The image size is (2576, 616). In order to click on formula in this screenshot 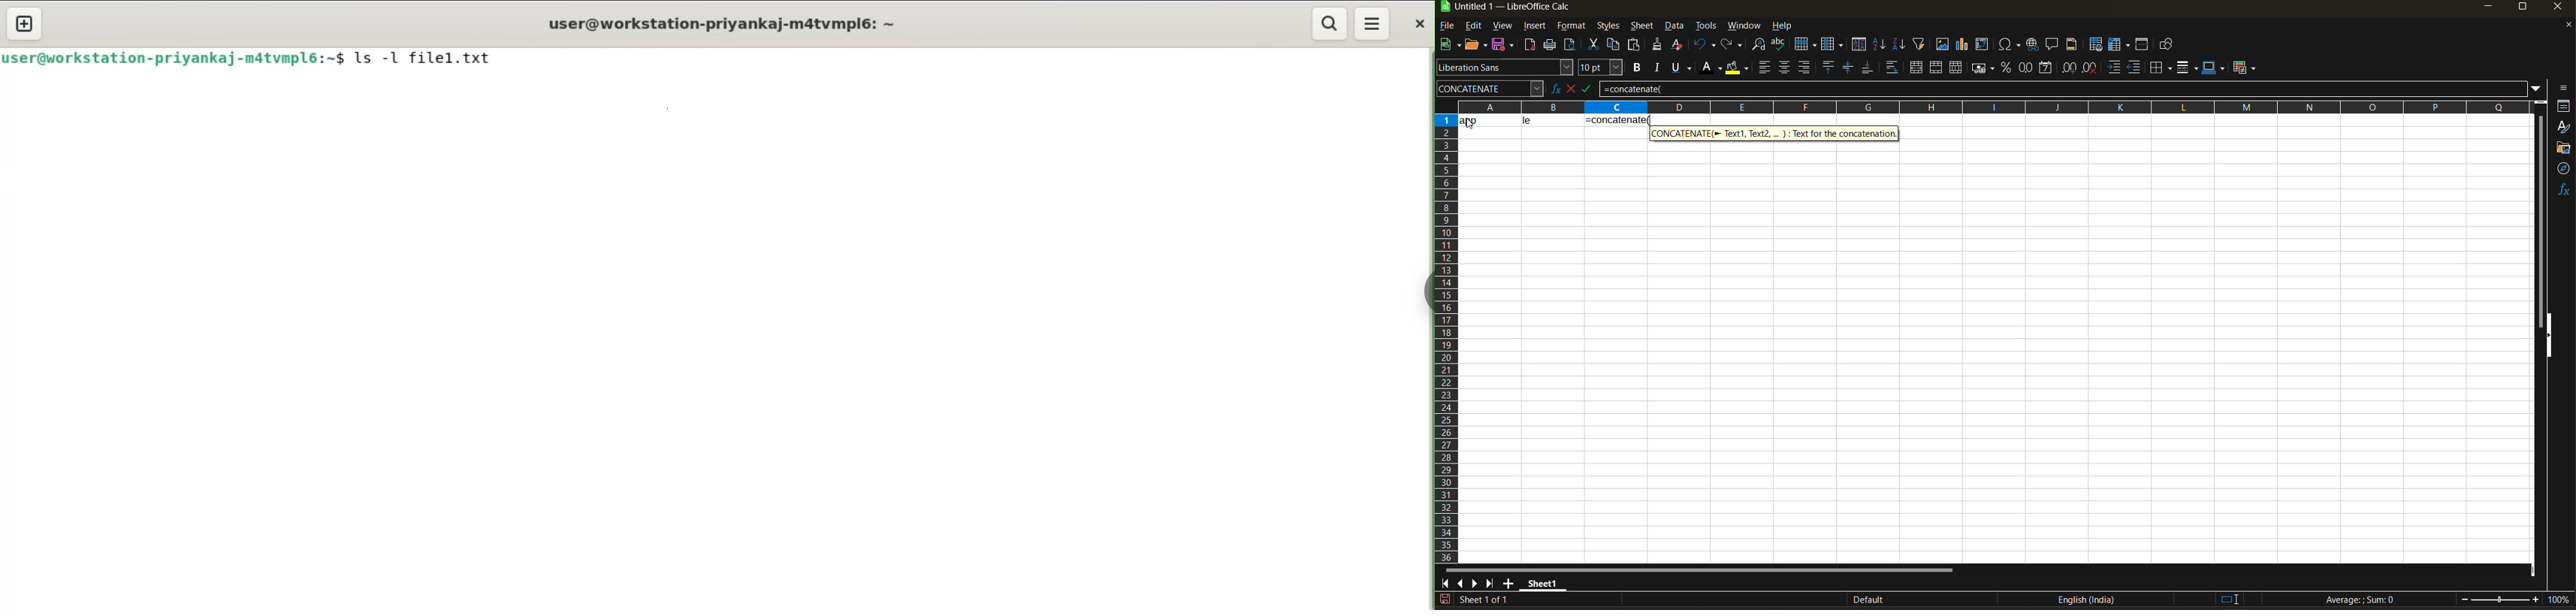, I will do `click(1591, 91)`.